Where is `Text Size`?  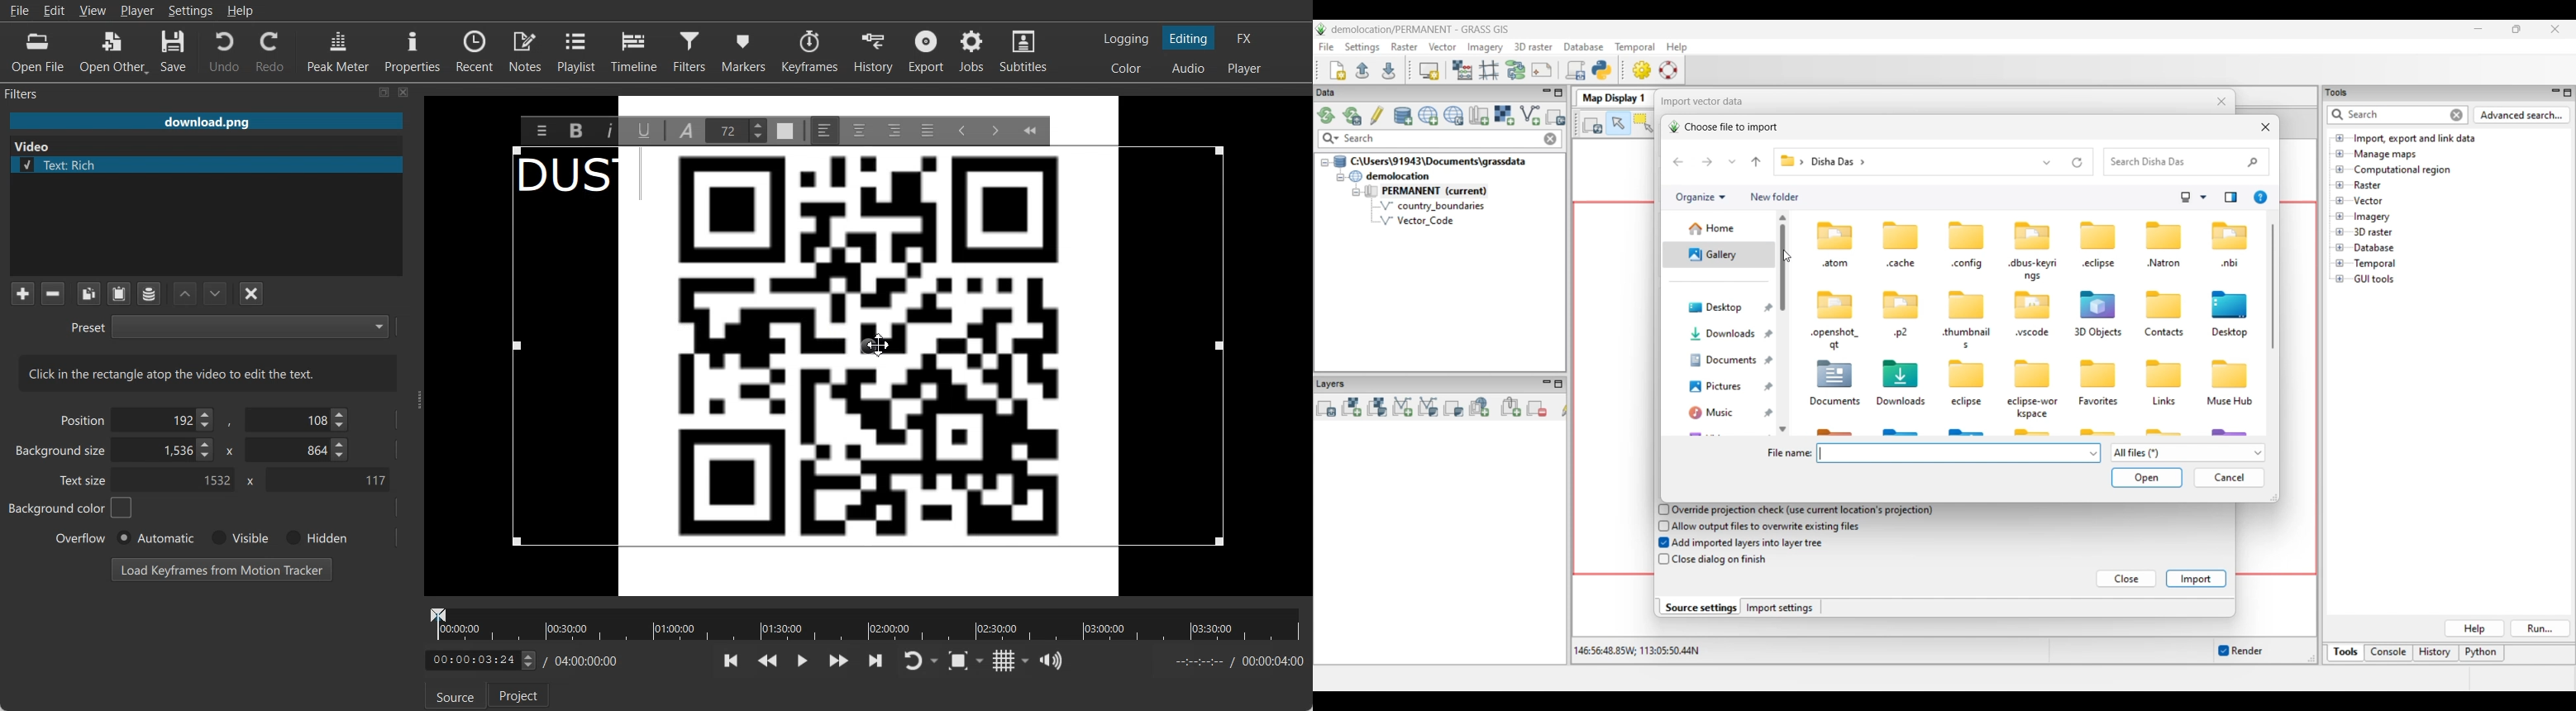
Text Size is located at coordinates (735, 131).